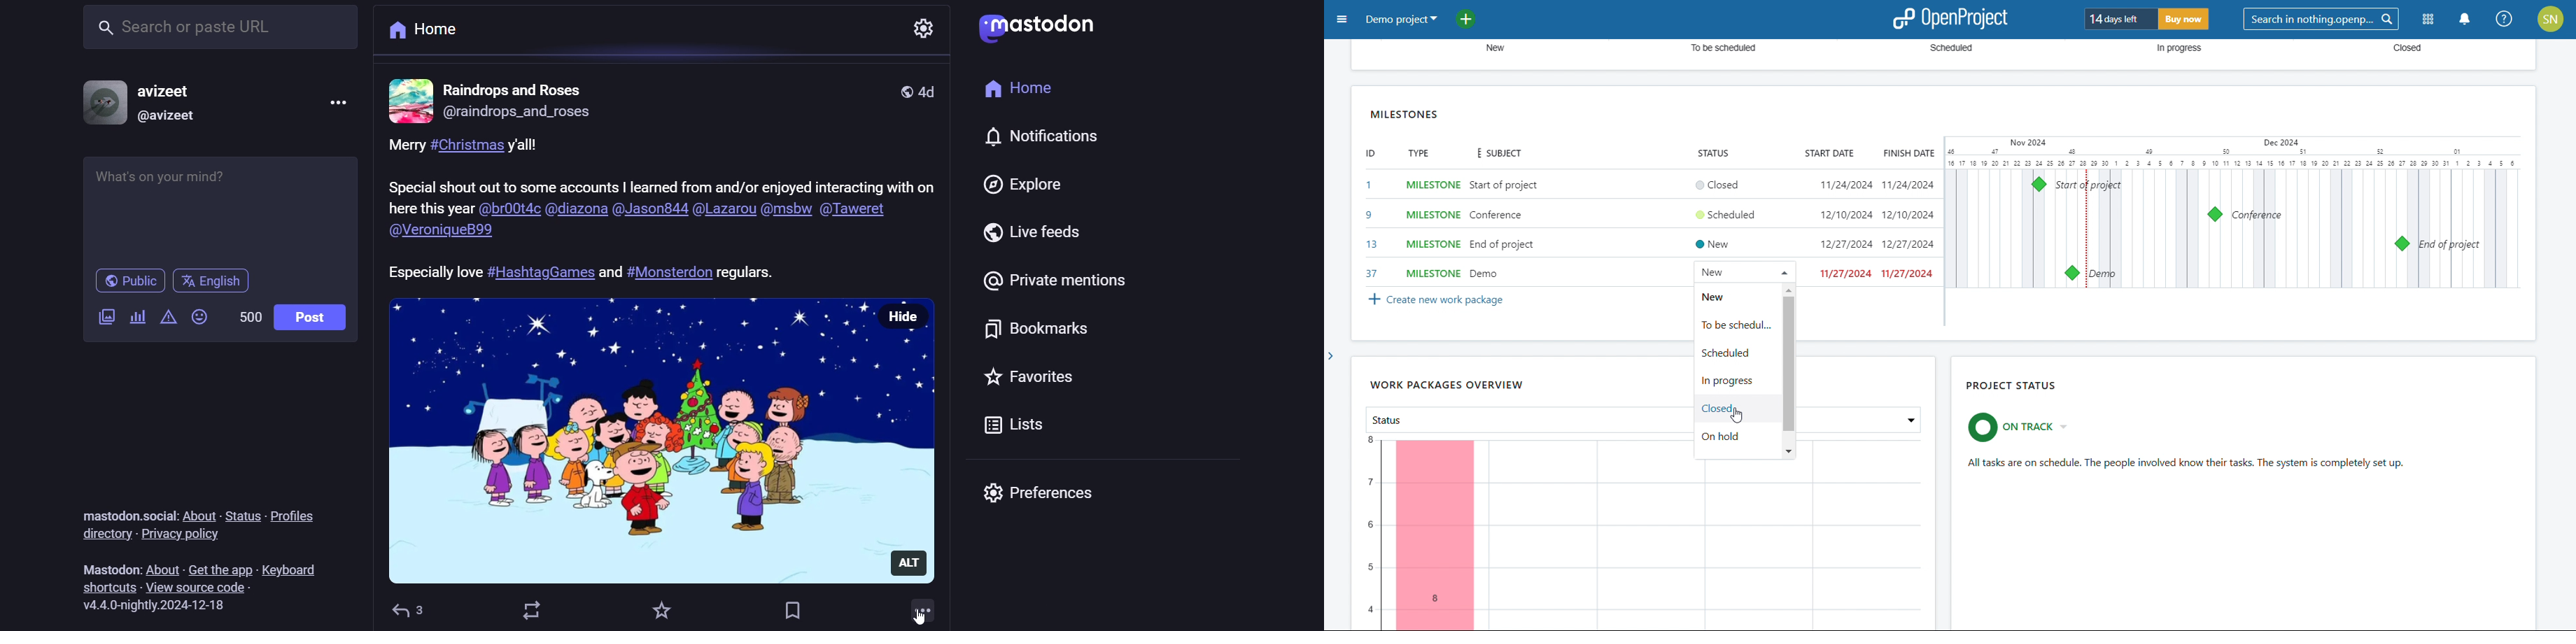 This screenshot has height=644, width=2576. What do you see at coordinates (1846, 229) in the screenshot?
I see `set start date` at bounding box center [1846, 229].